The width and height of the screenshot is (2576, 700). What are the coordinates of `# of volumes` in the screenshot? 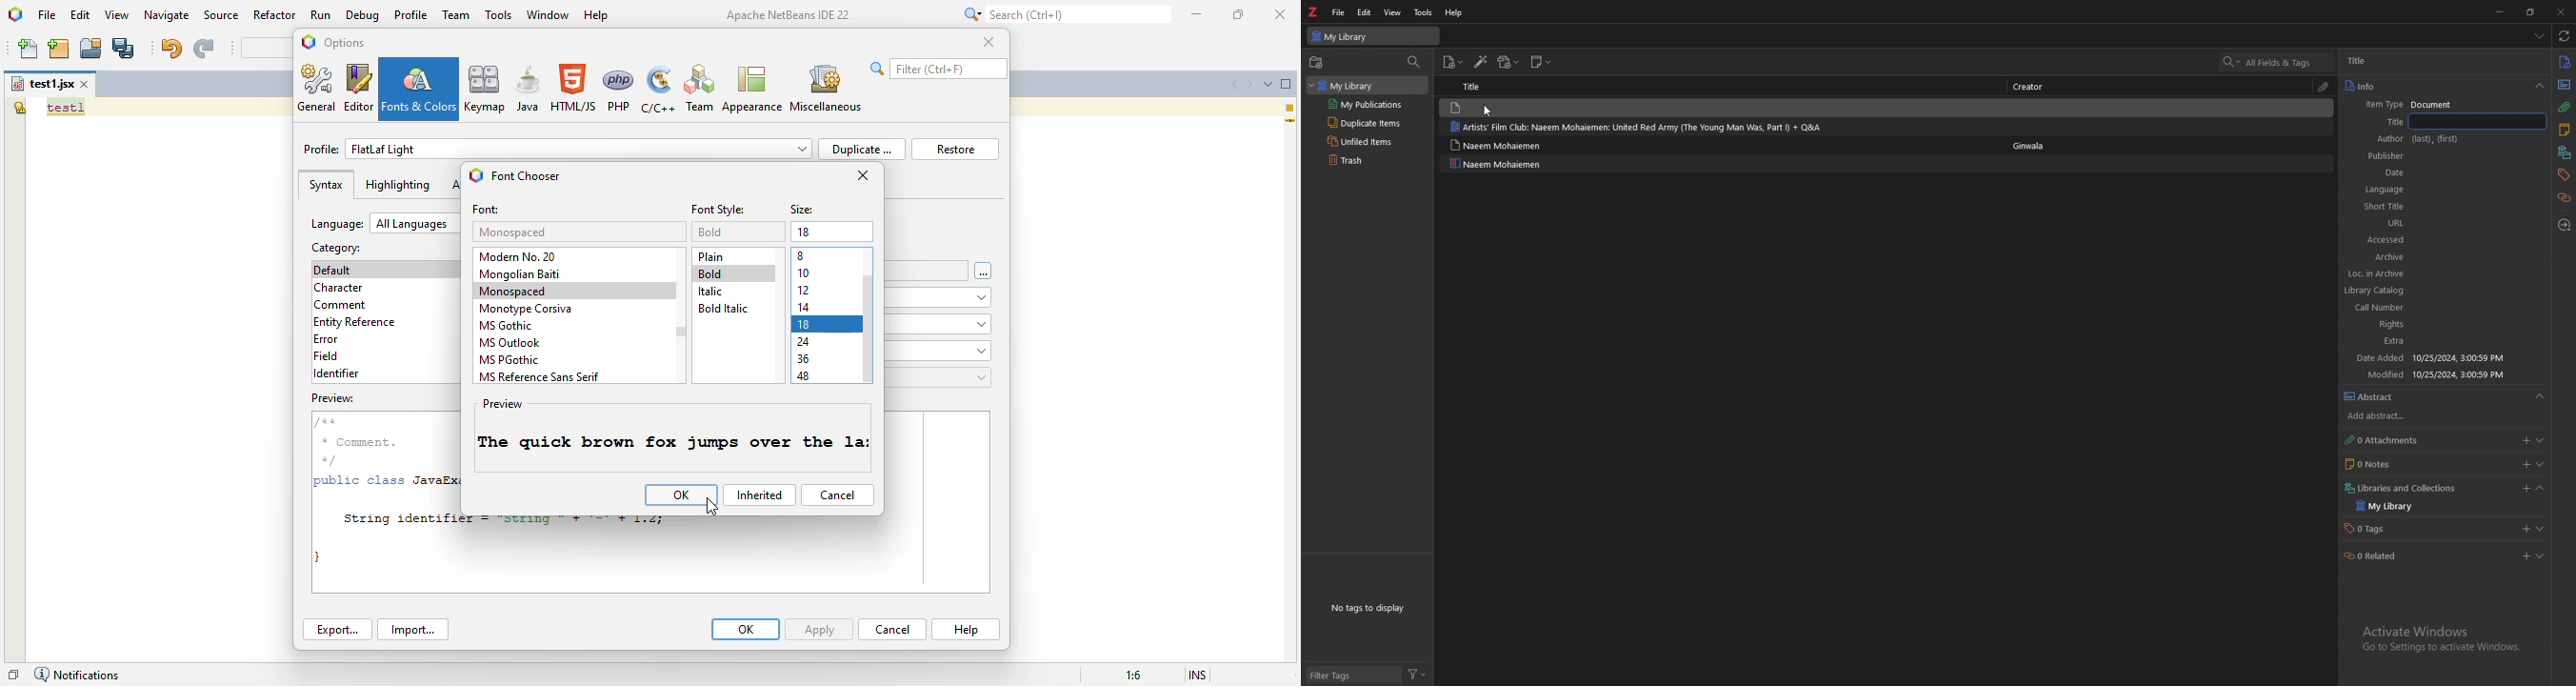 It's located at (2379, 223).